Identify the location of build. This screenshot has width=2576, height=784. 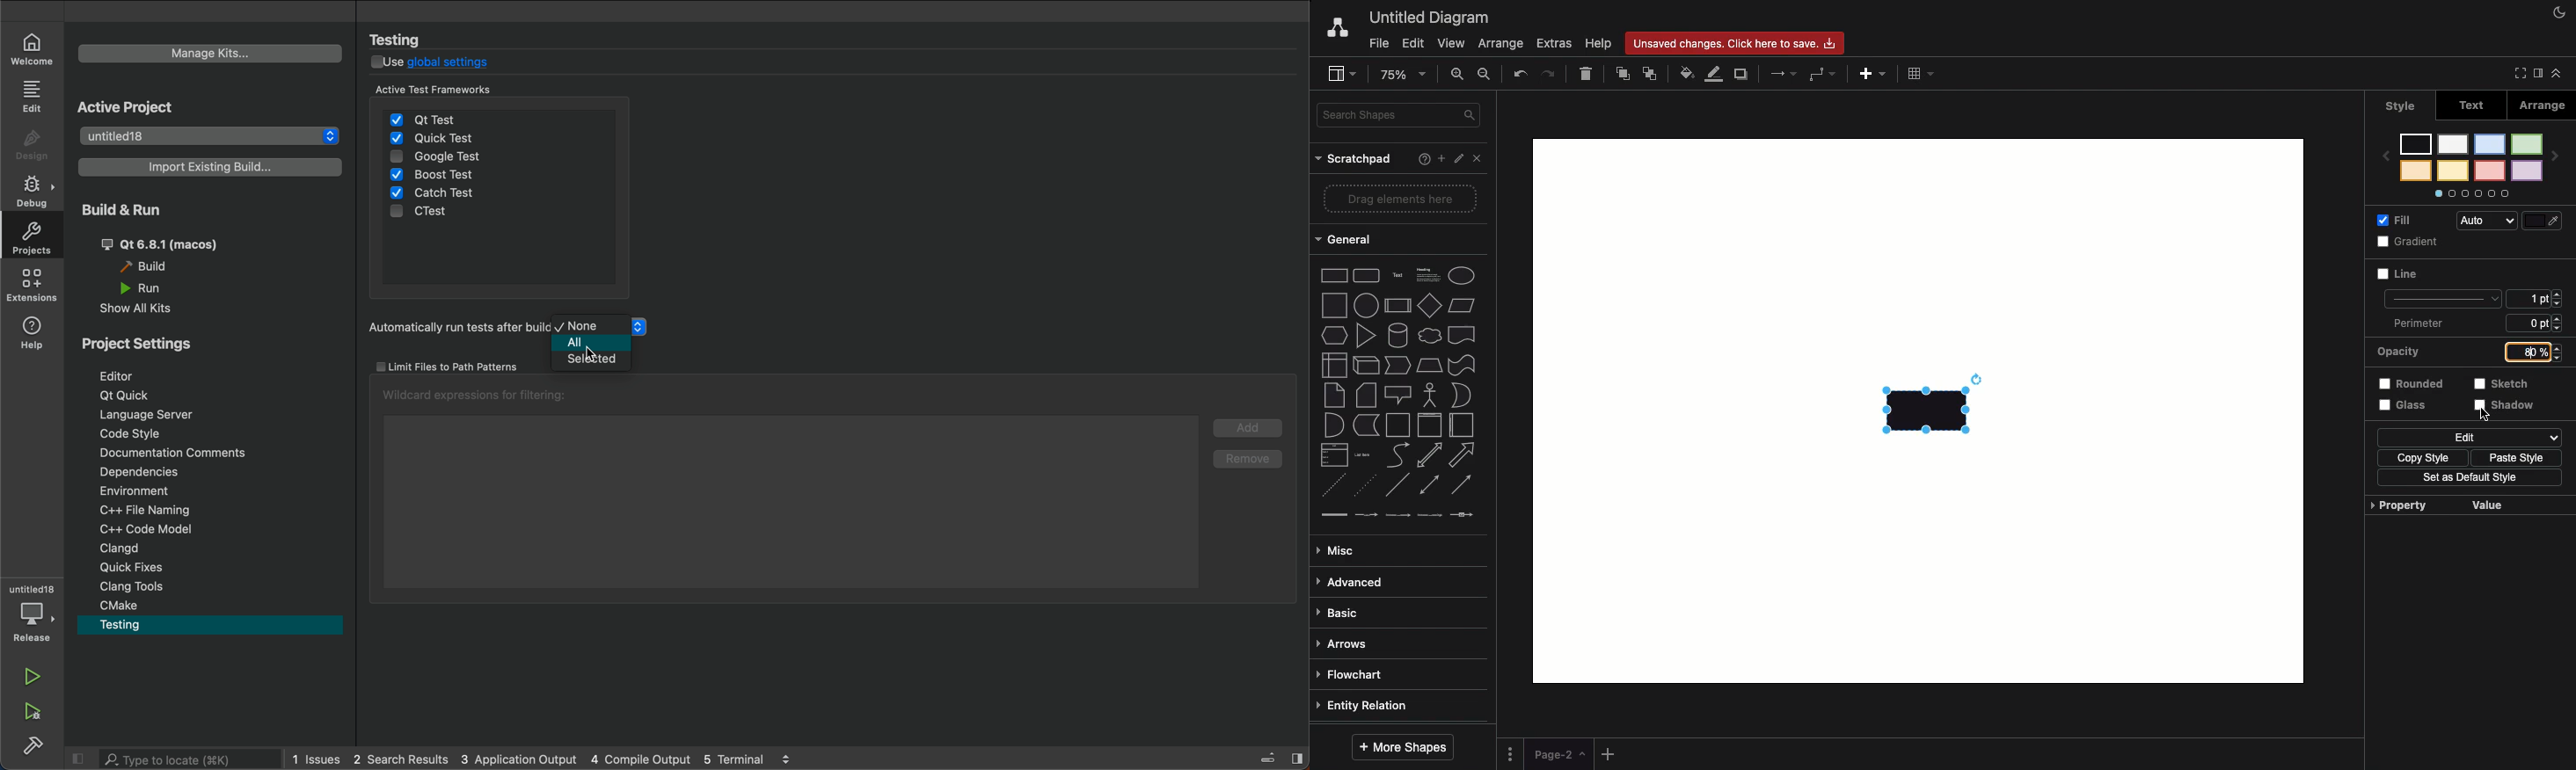
(151, 267).